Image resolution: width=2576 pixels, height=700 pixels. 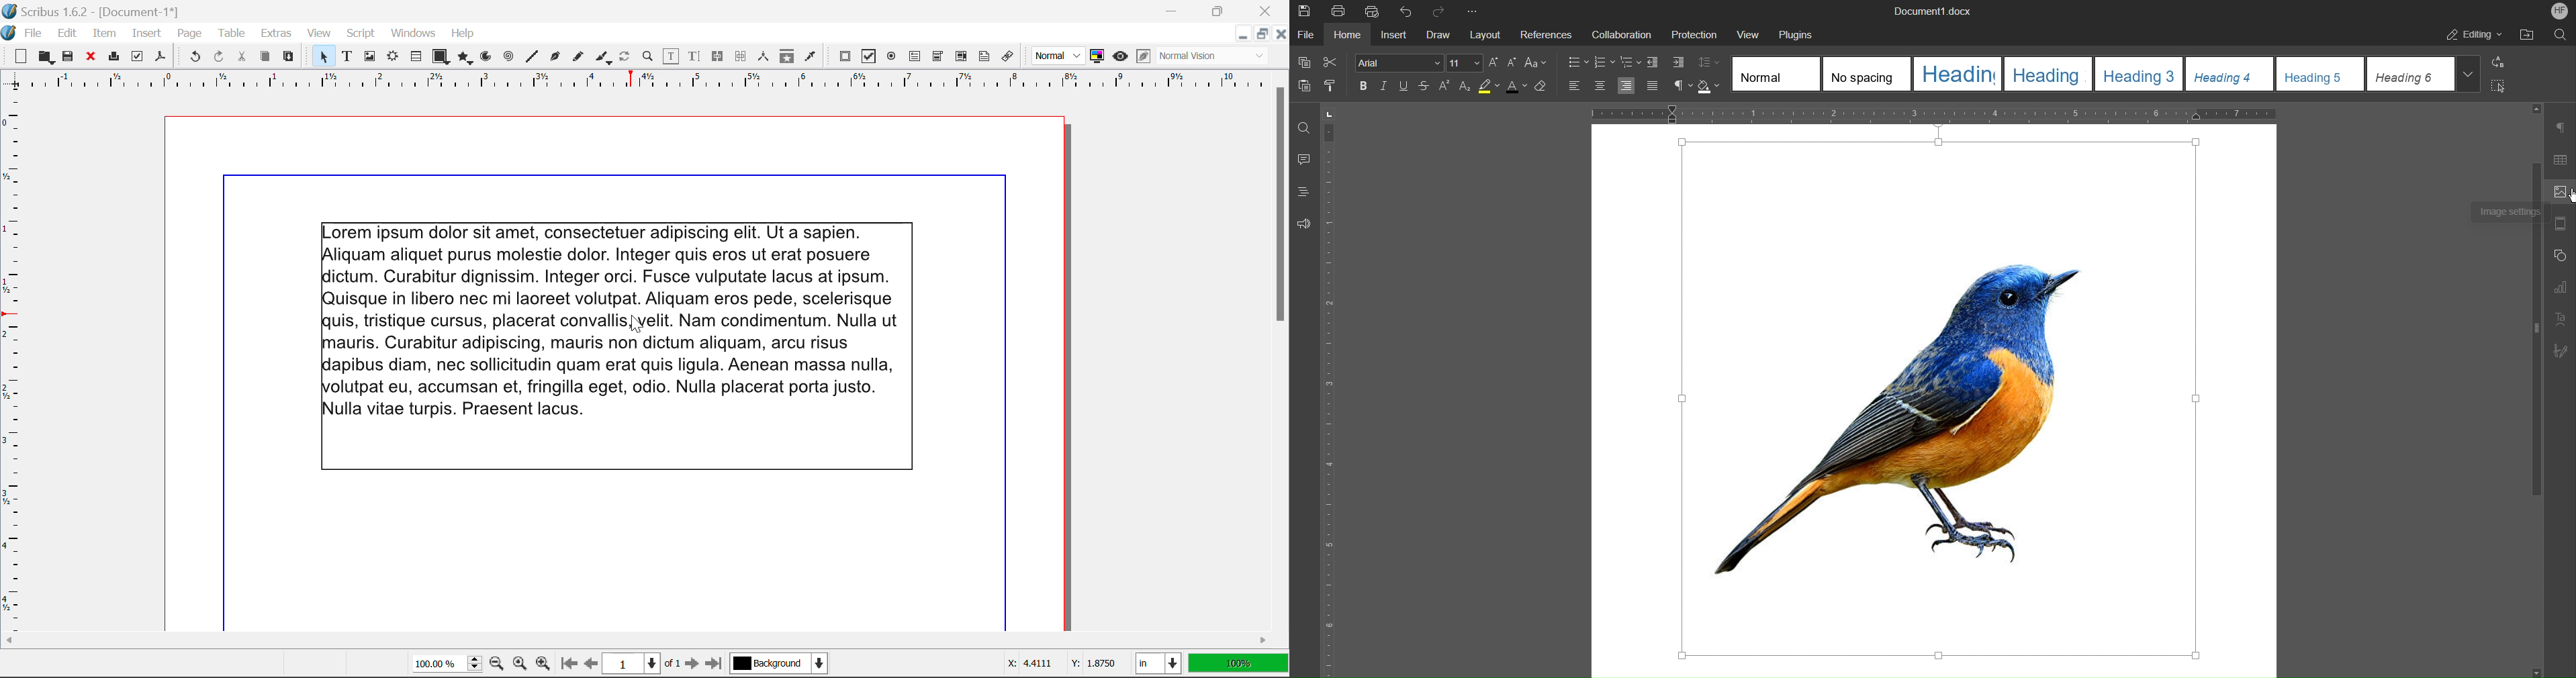 I want to click on Next Page, so click(x=692, y=665).